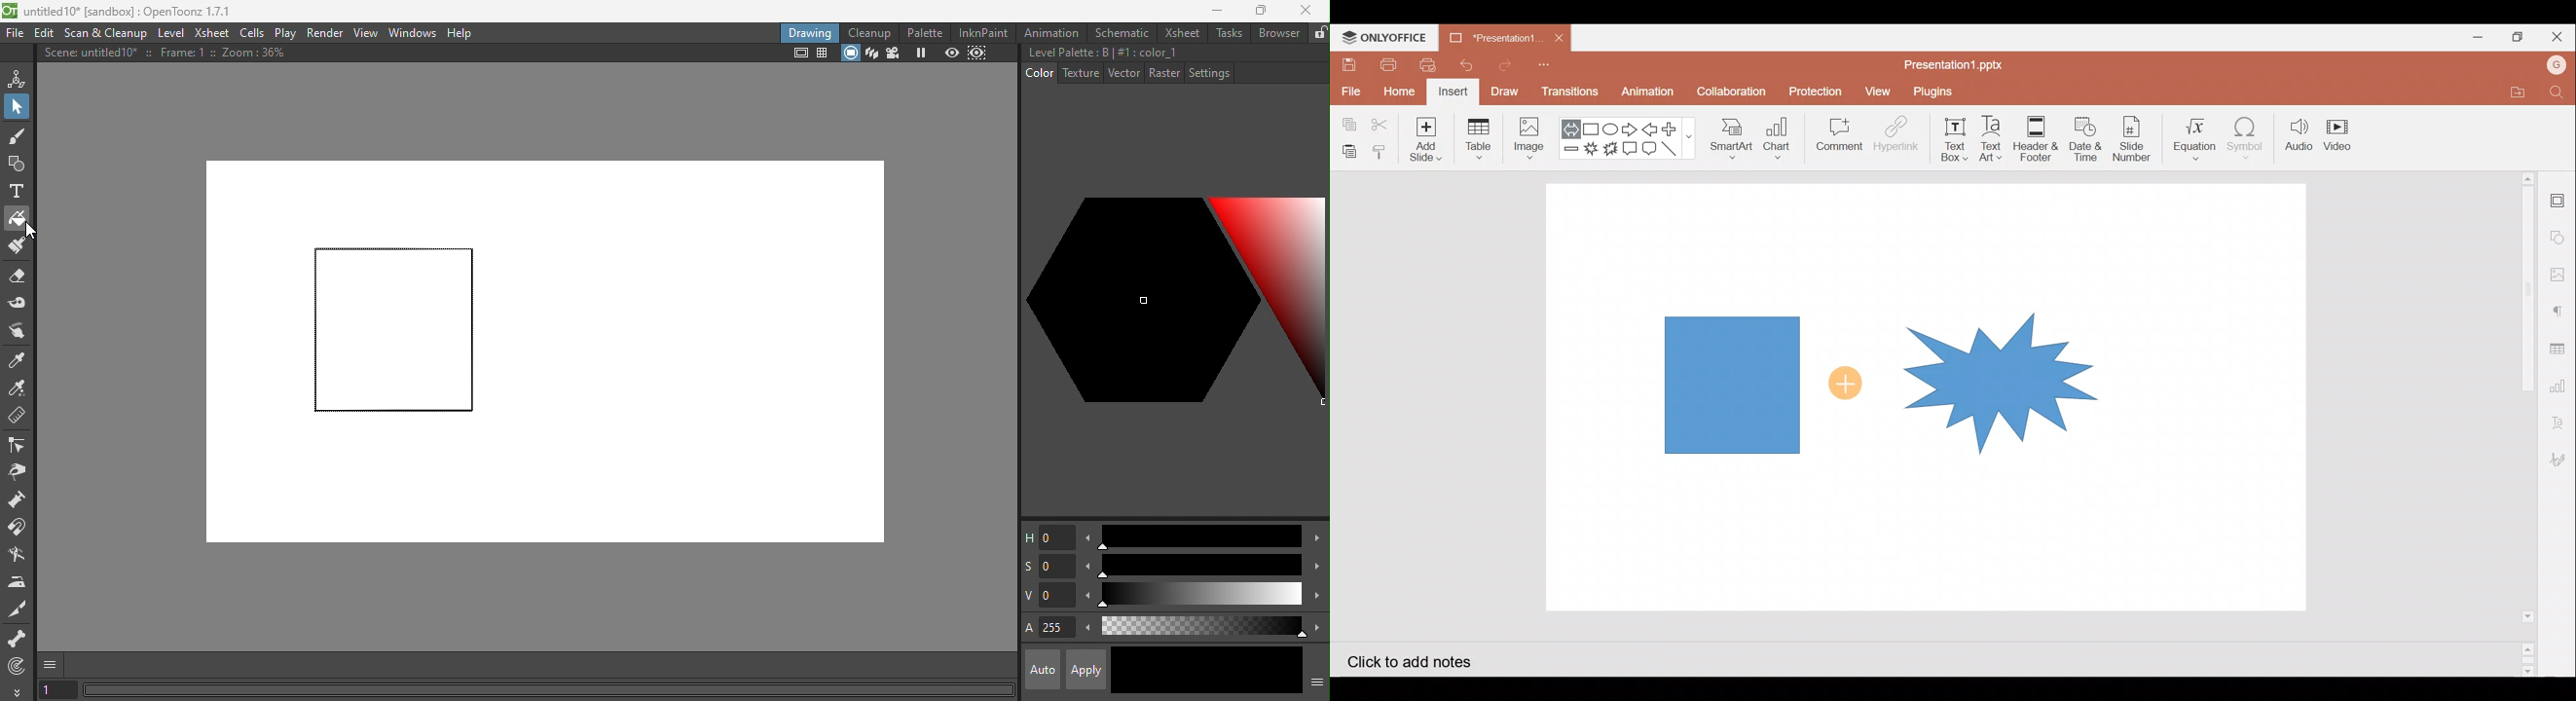 The height and width of the screenshot is (728, 2576). I want to click on Ellipse, so click(1610, 128).